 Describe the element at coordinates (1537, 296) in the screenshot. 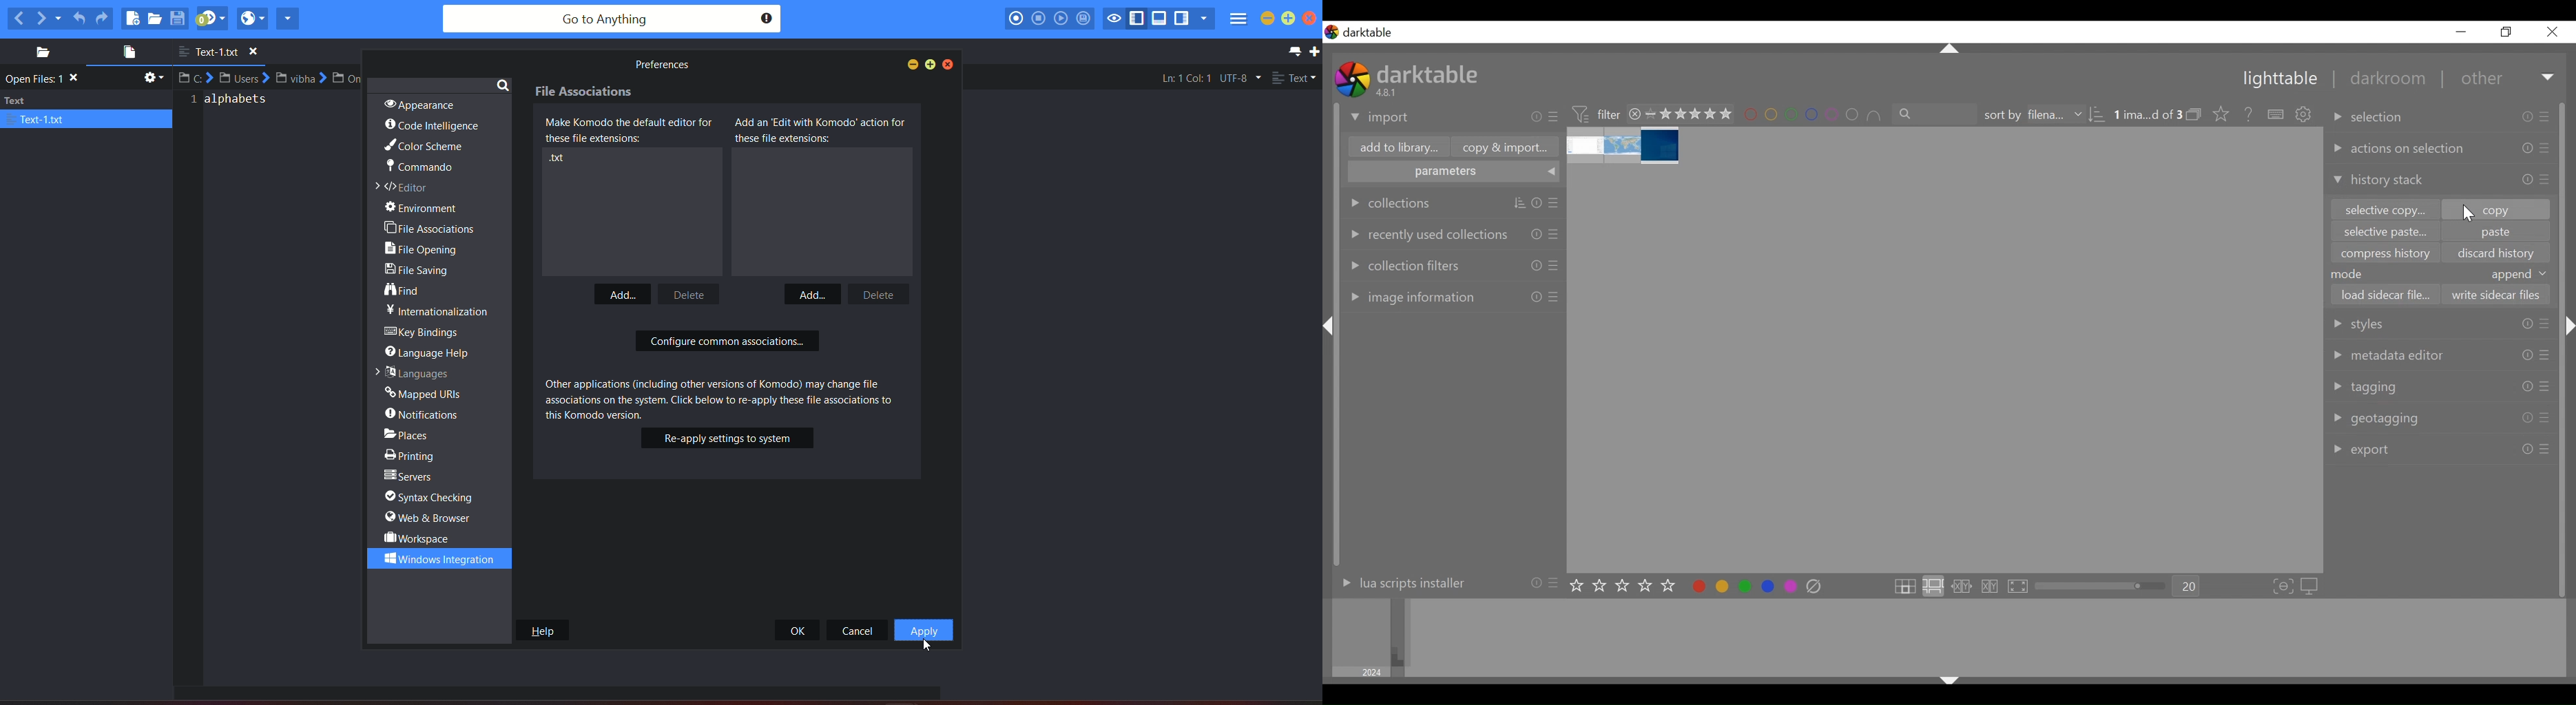

I see `info` at that location.